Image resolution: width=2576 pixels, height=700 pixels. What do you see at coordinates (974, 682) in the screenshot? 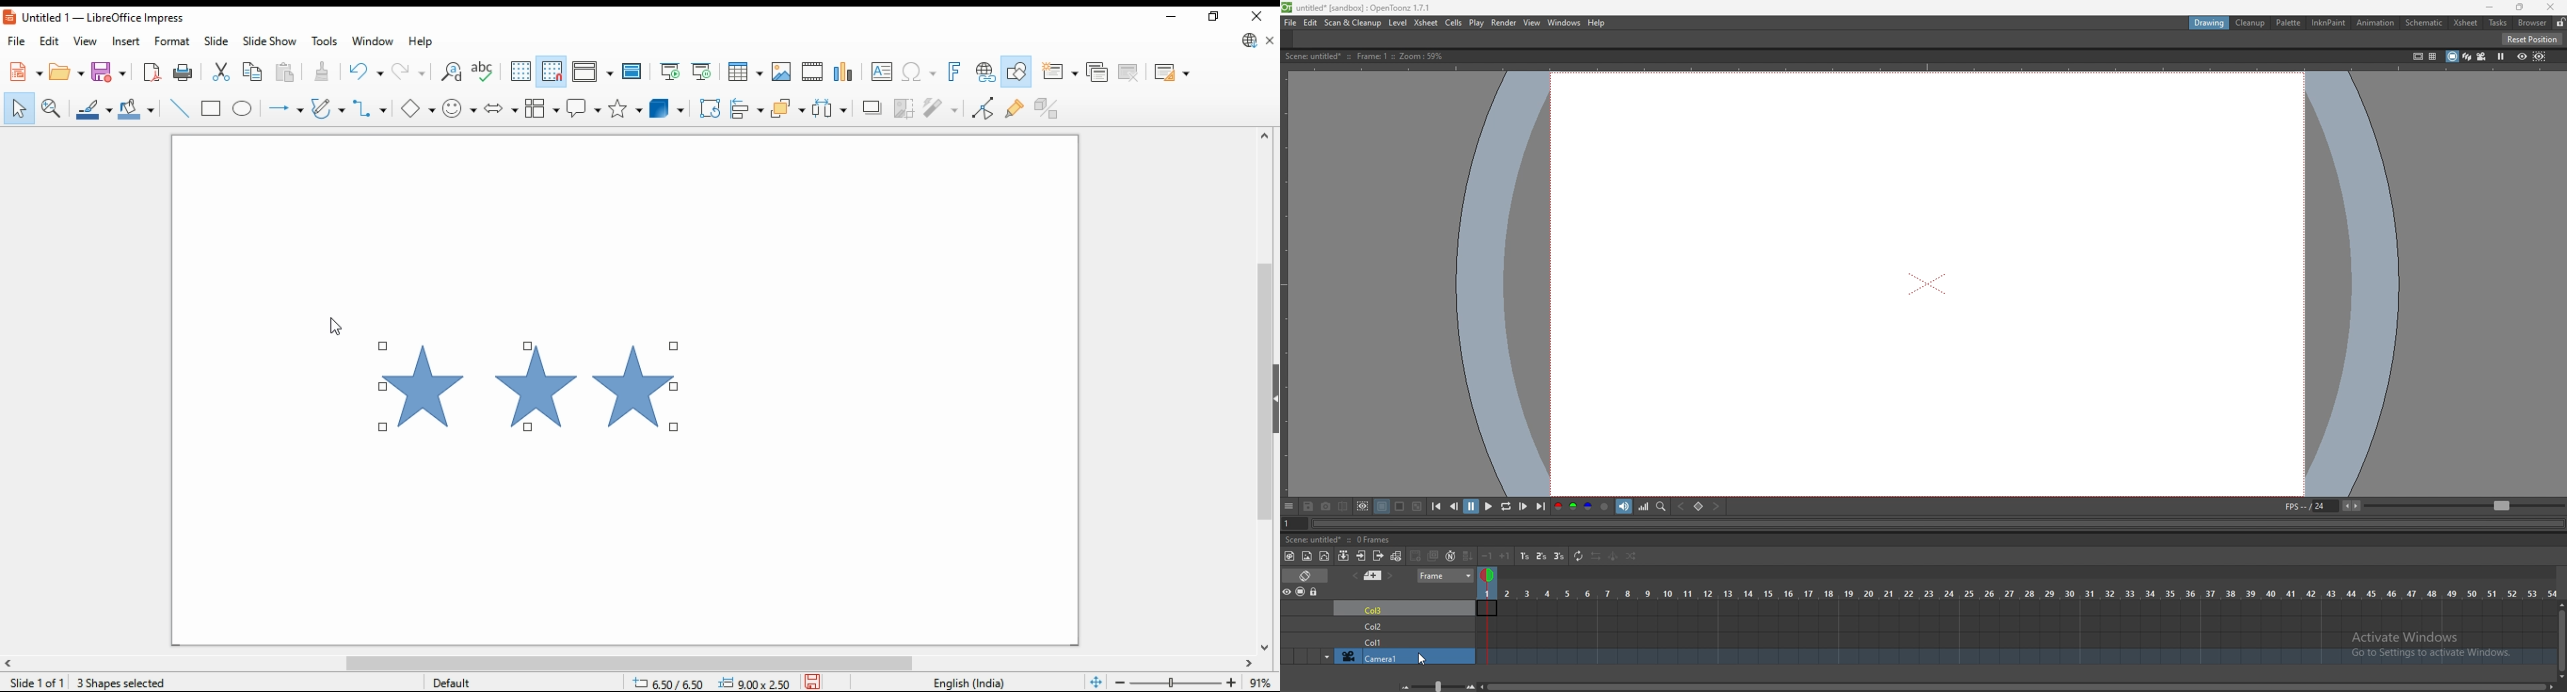
I see `language` at bounding box center [974, 682].